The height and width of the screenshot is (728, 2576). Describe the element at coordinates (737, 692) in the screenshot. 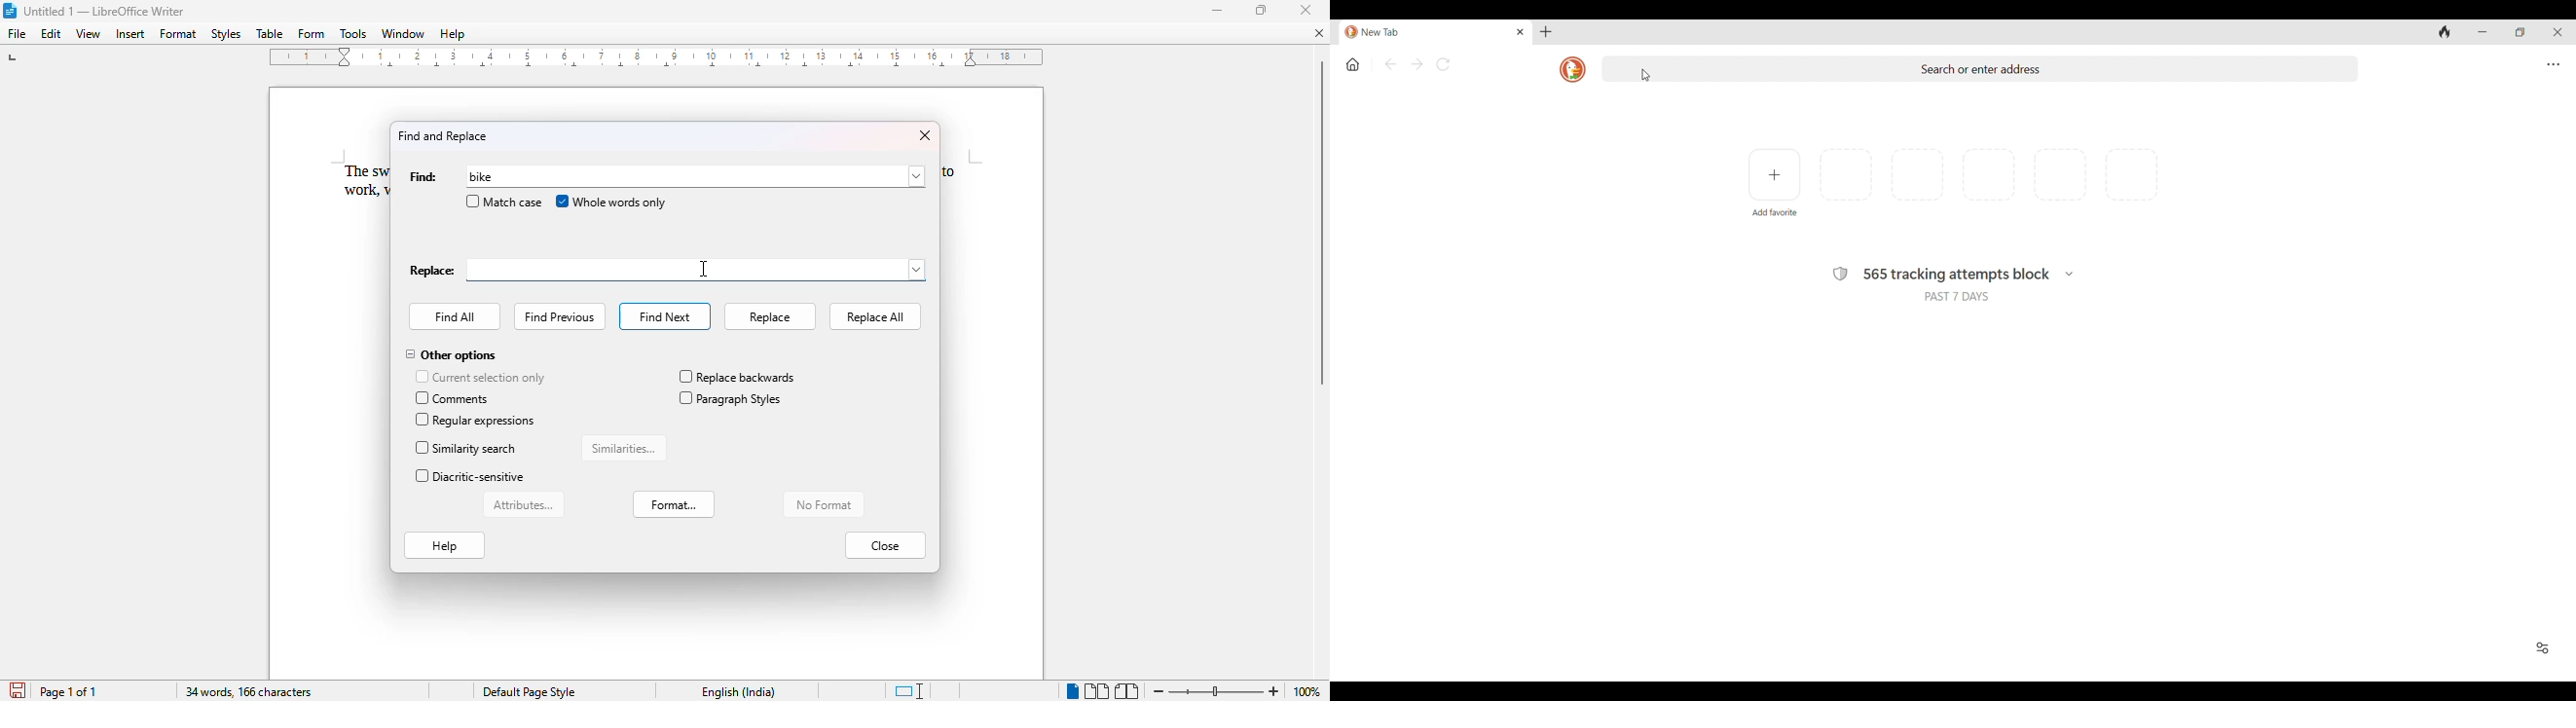

I see `English (India)` at that location.